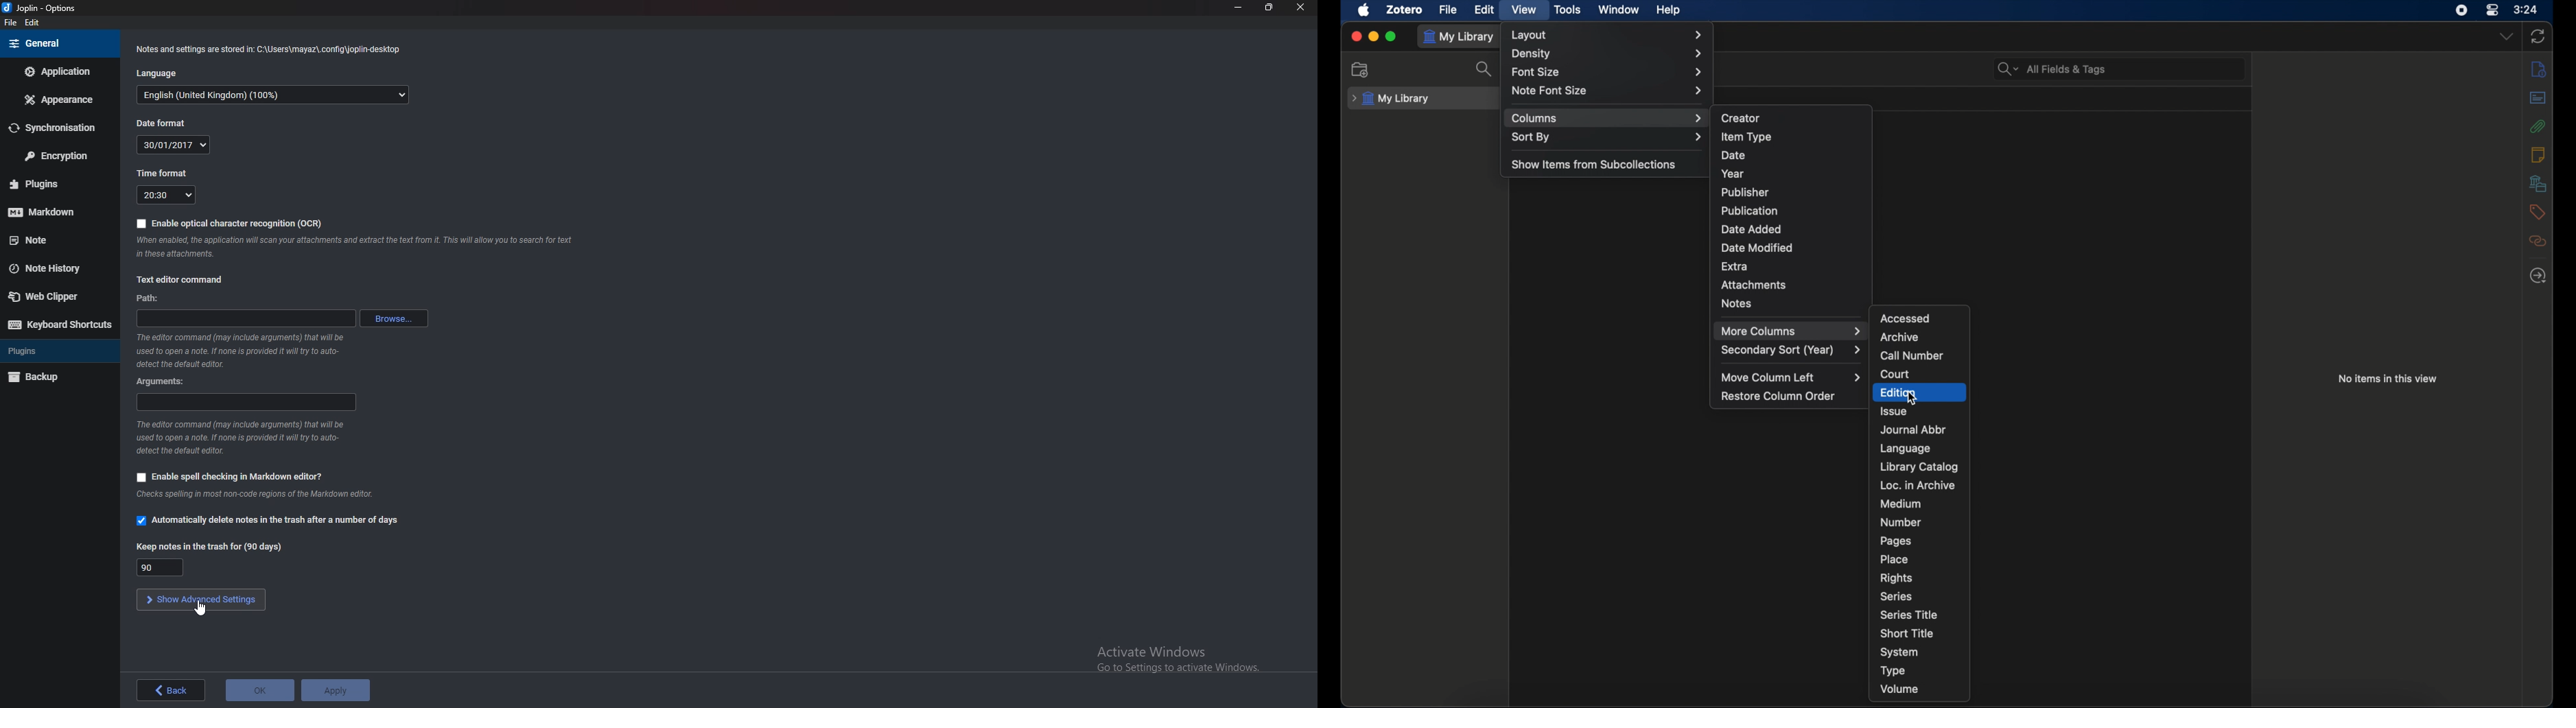 The height and width of the screenshot is (728, 2576). Describe the element at coordinates (368, 246) in the screenshot. I see `Info` at that location.